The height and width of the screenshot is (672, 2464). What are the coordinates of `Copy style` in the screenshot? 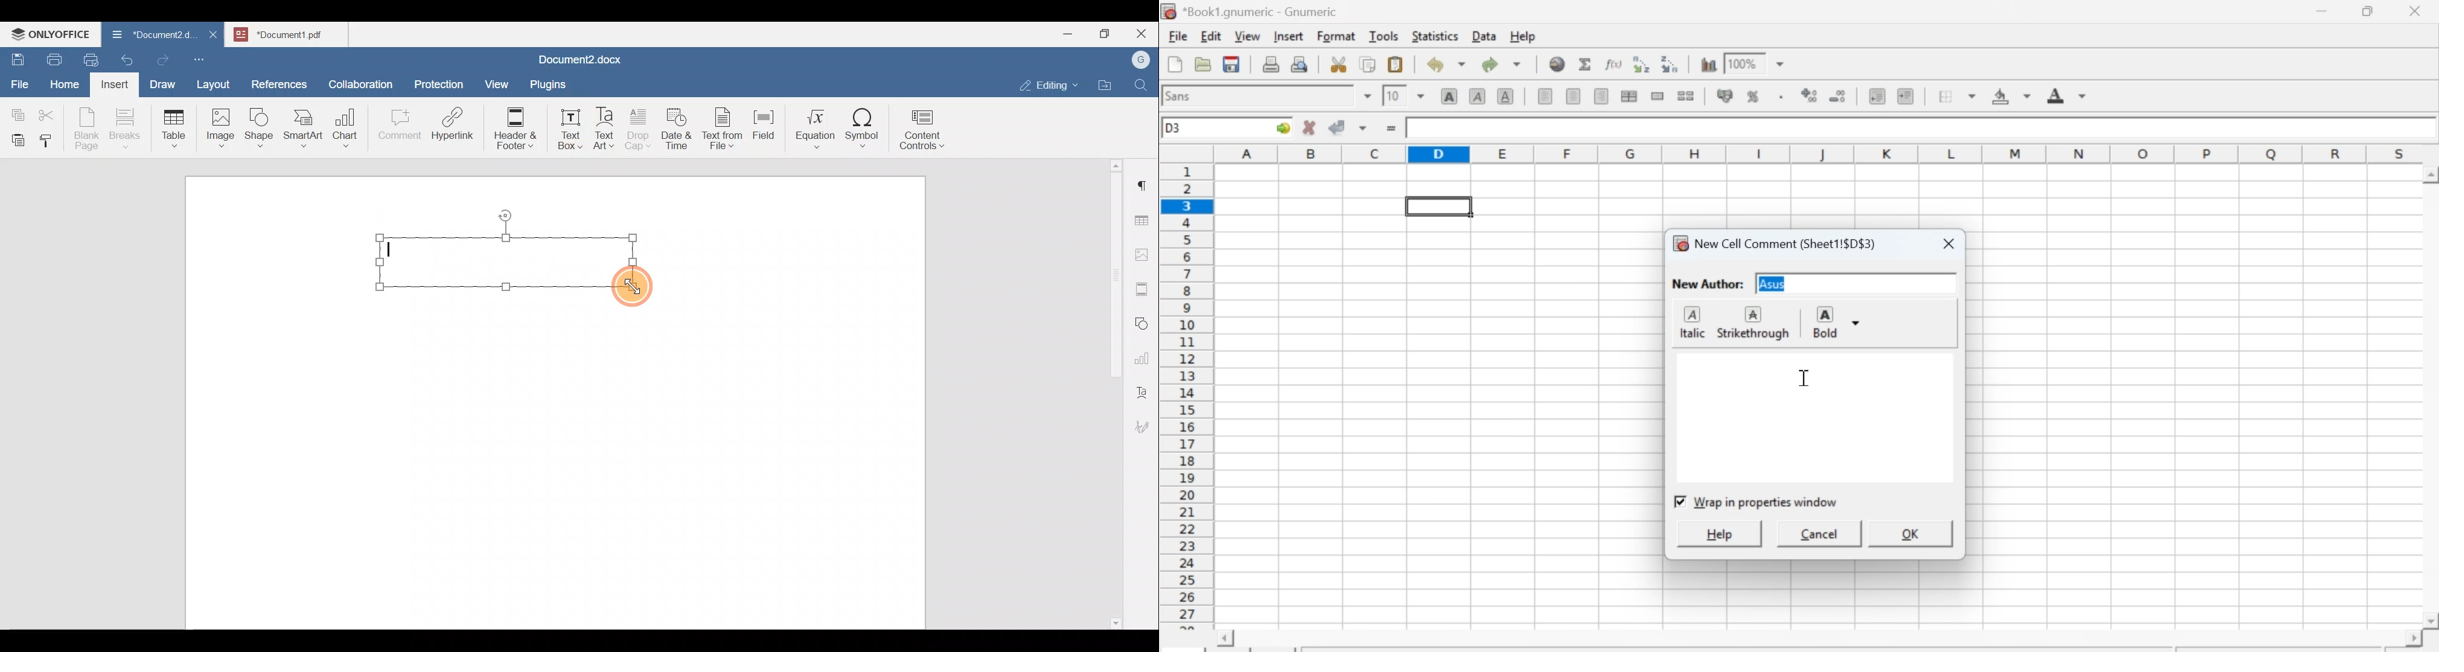 It's located at (50, 138).